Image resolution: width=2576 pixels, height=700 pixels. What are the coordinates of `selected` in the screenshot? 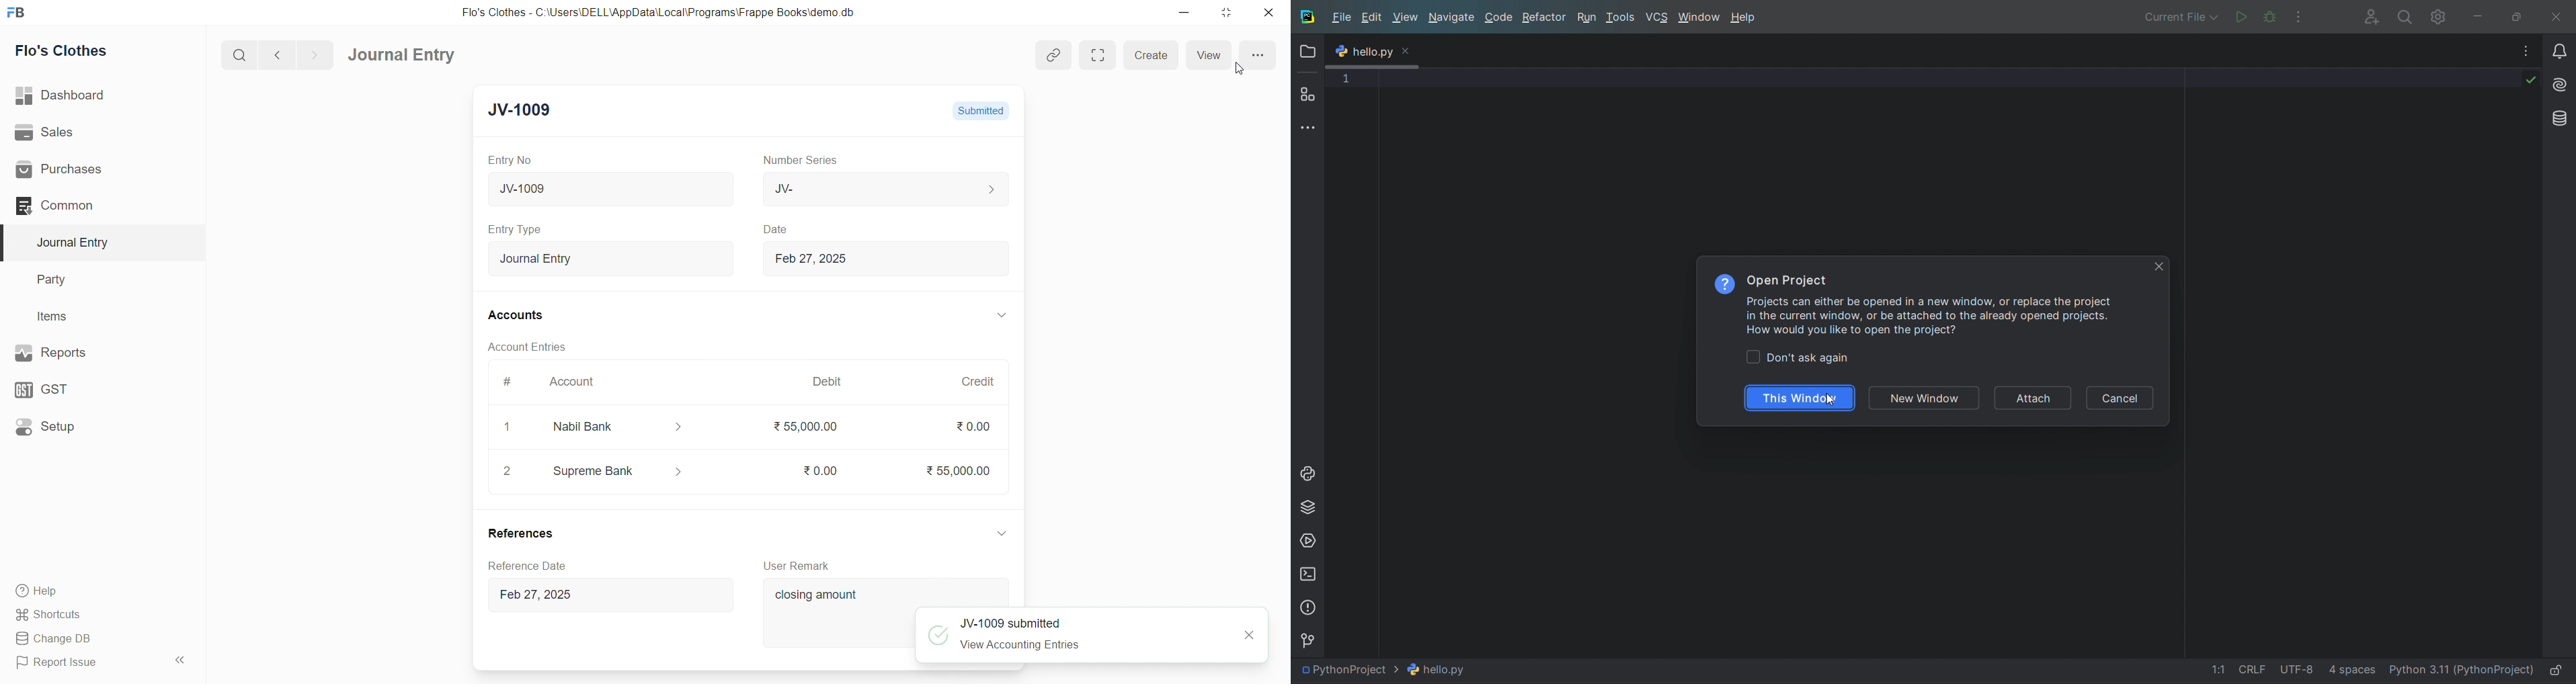 It's located at (8, 242).